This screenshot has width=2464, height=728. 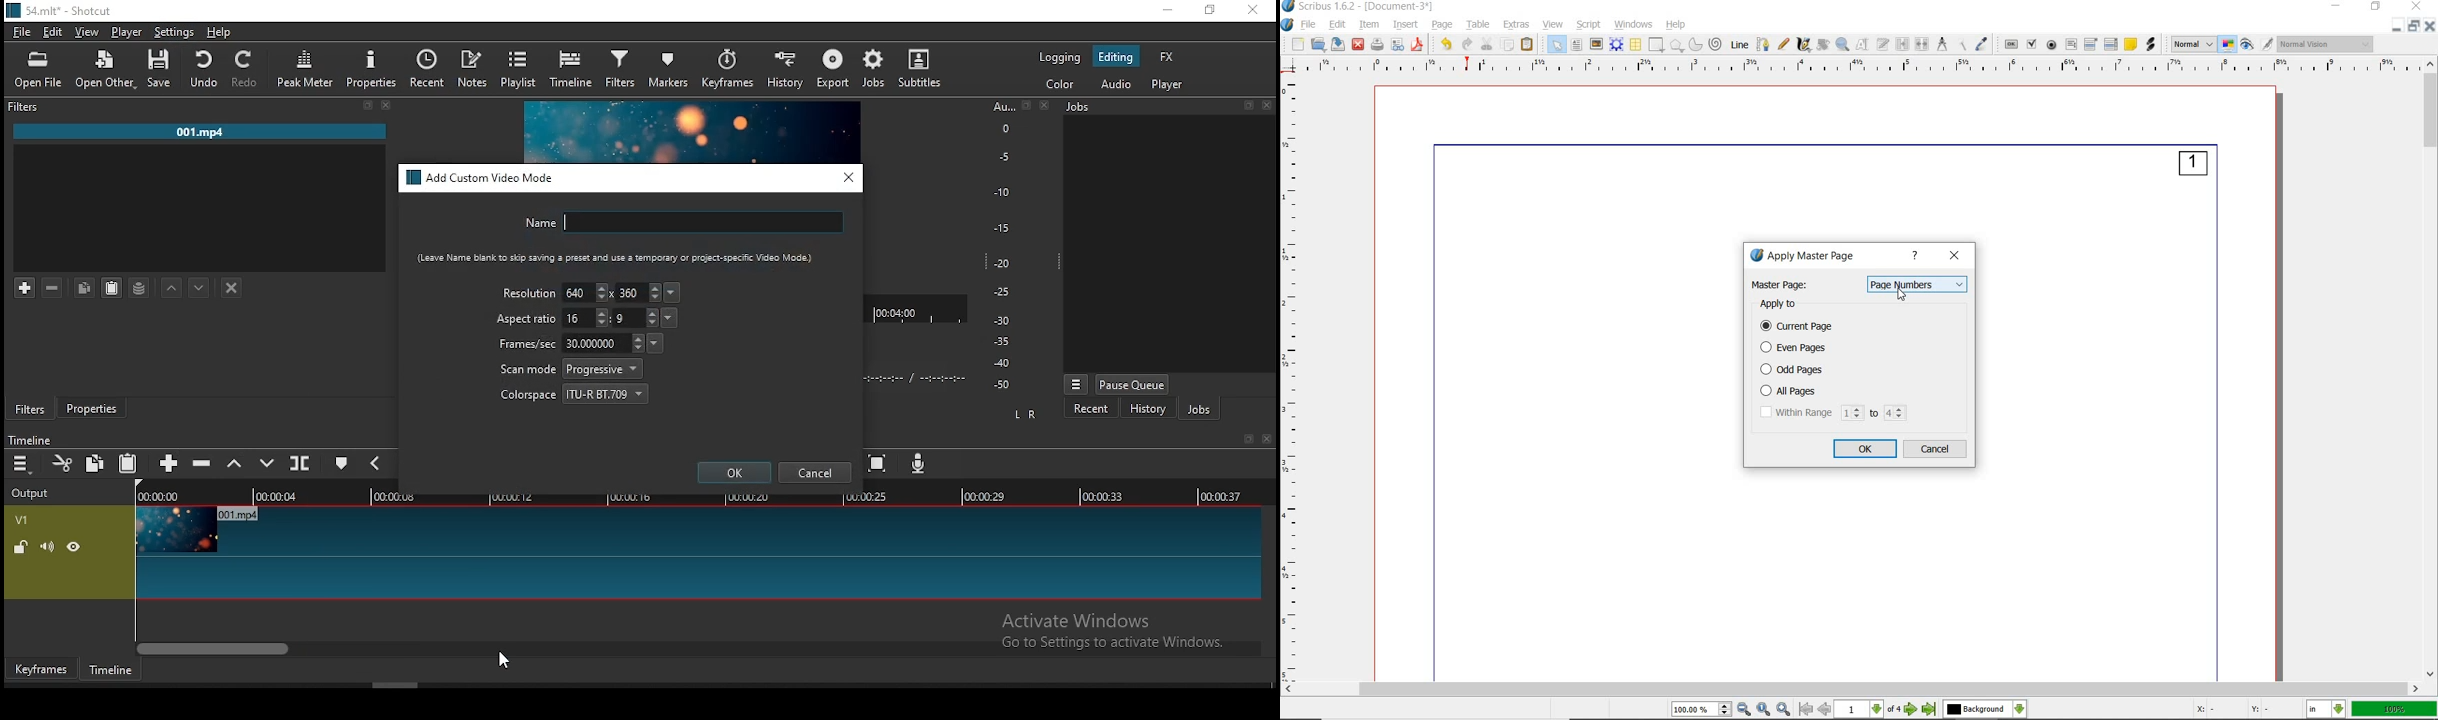 What do you see at coordinates (1518, 25) in the screenshot?
I see `extras` at bounding box center [1518, 25].